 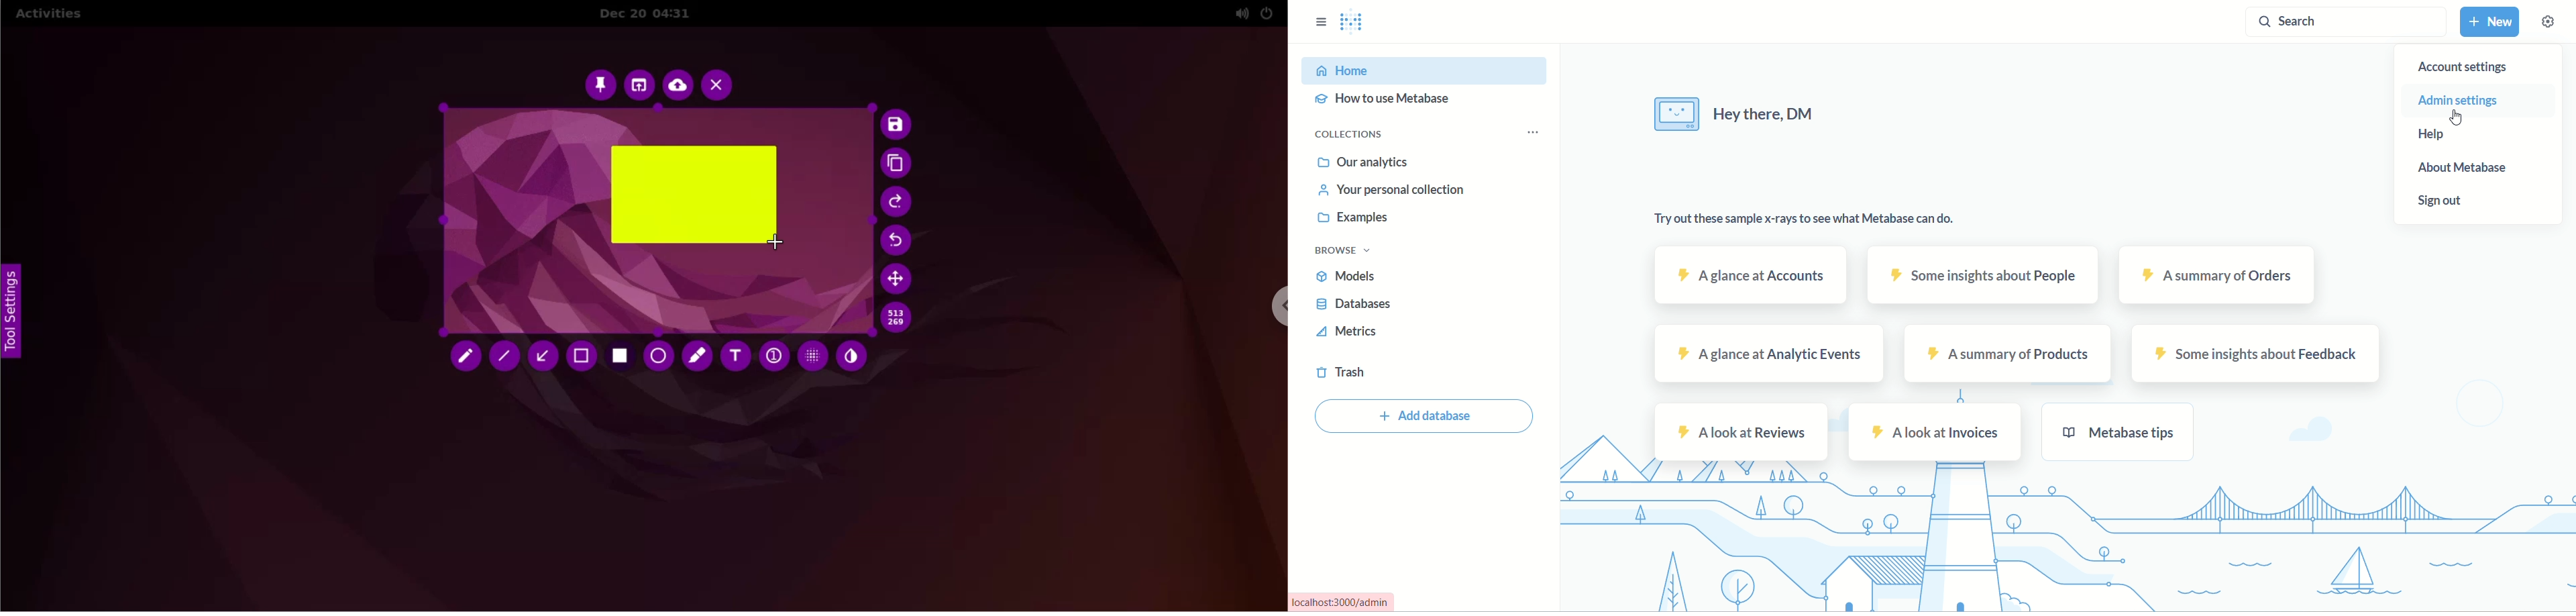 What do you see at coordinates (678, 85) in the screenshot?
I see `upload` at bounding box center [678, 85].